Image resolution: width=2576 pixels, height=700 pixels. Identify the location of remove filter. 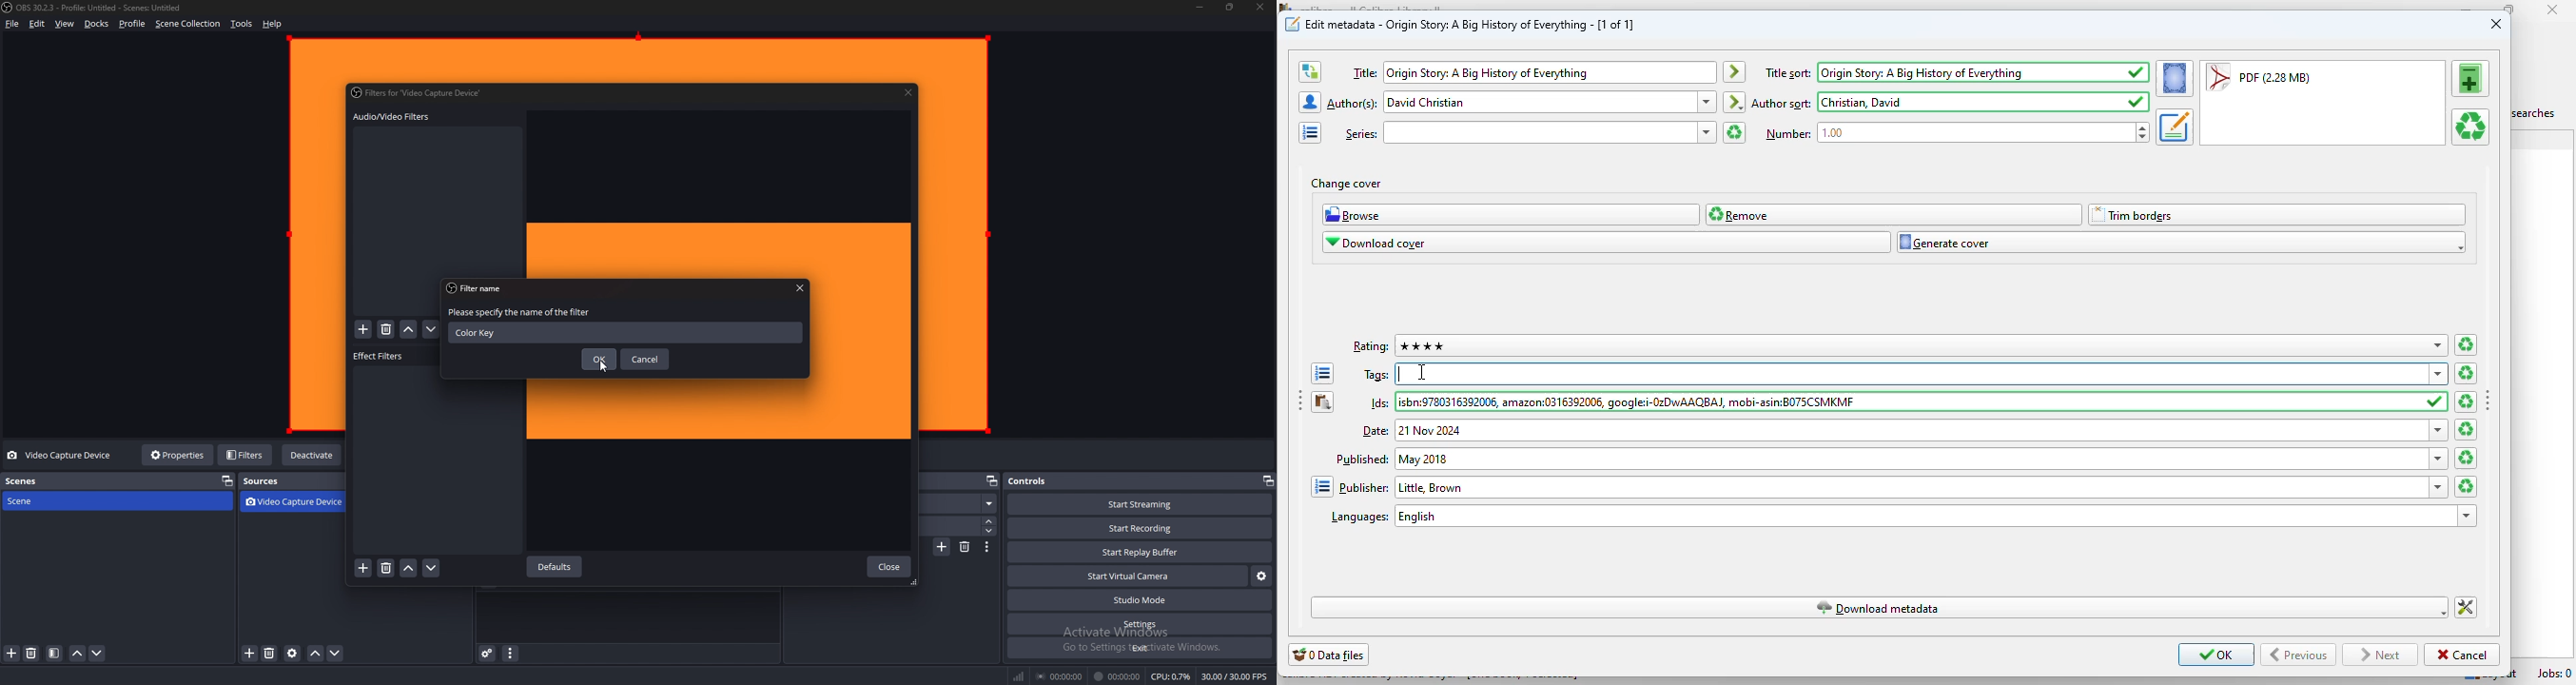
(385, 569).